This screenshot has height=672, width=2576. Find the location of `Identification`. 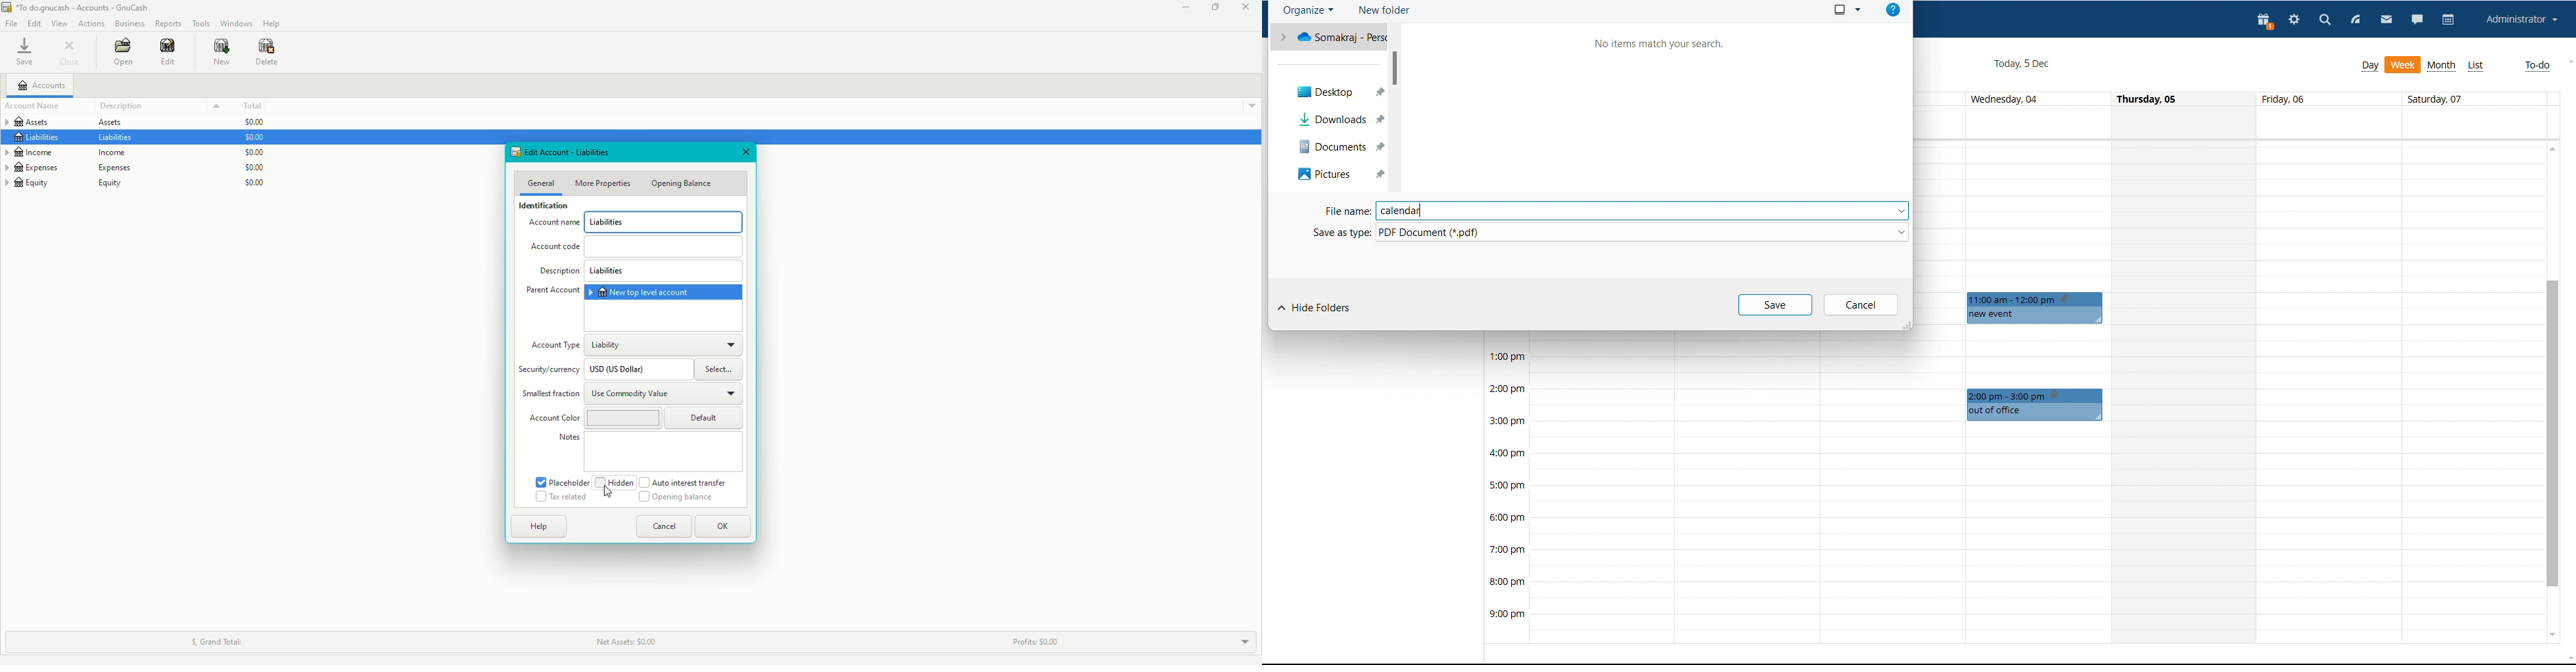

Identification is located at coordinates (543, 206).